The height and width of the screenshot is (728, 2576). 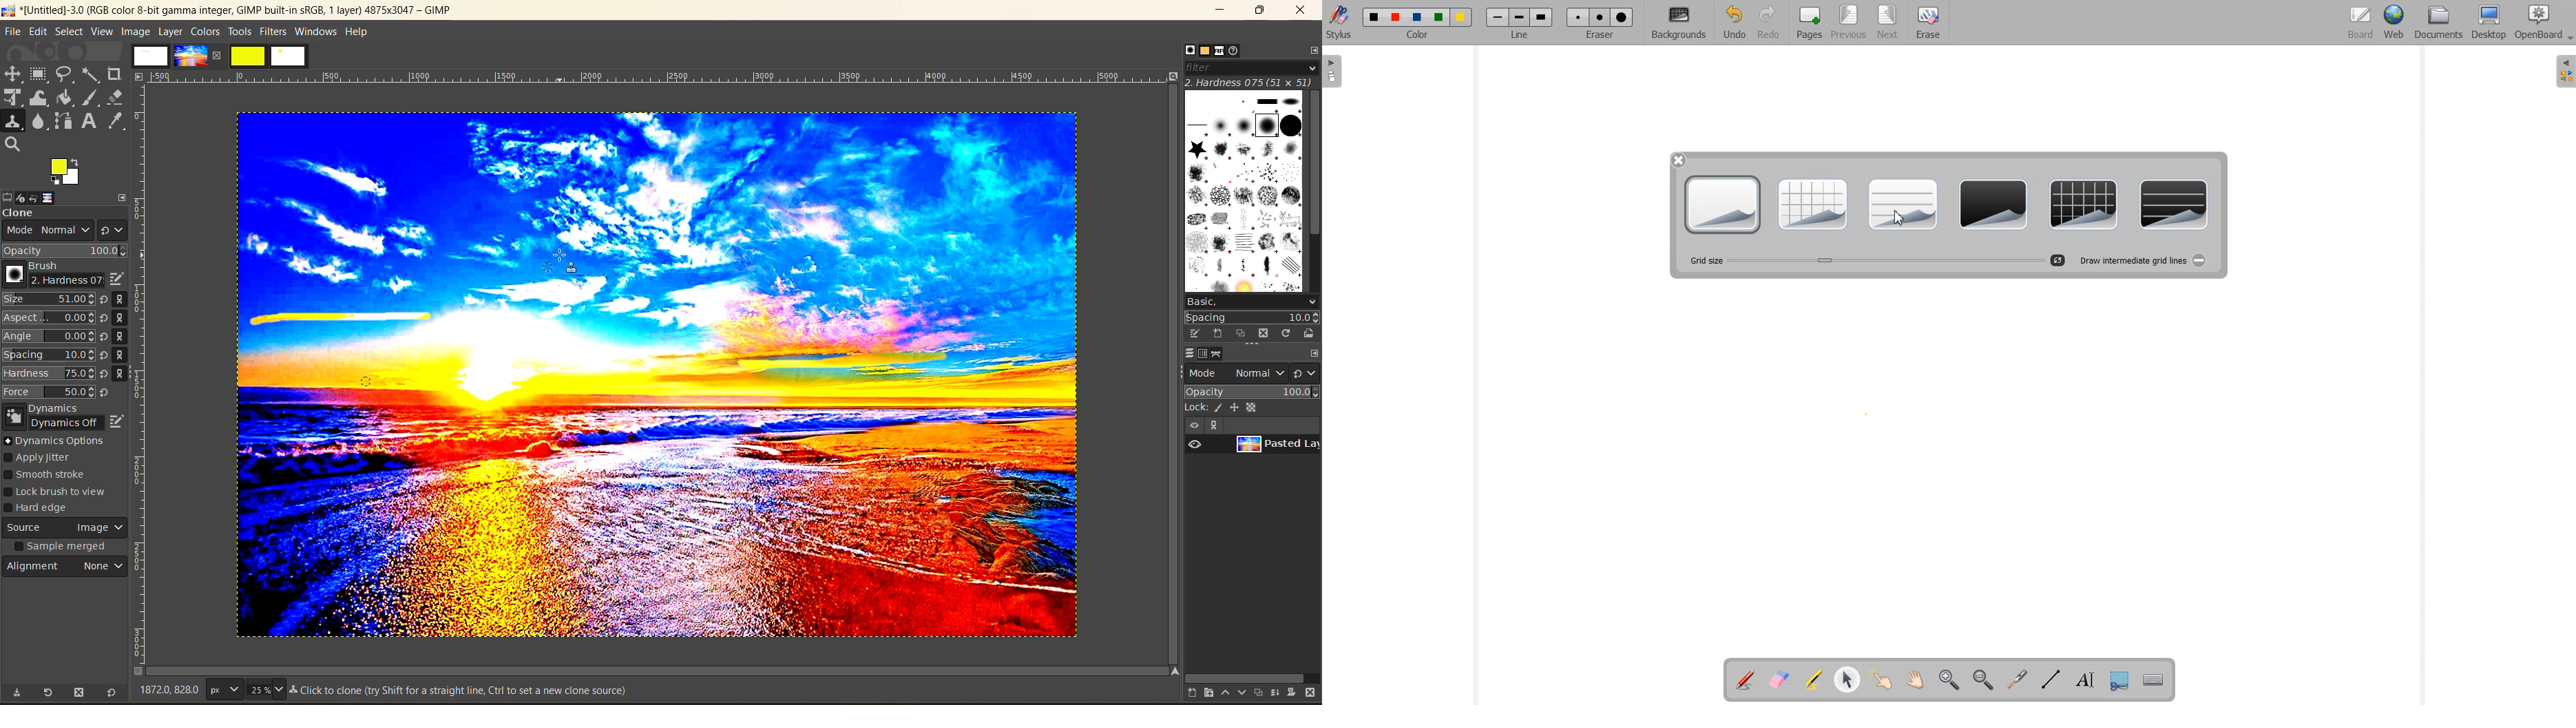 What do you see at coordinates (1239, 51) in the screenshot?
I see `document history` at bounding box center [1239, 51].